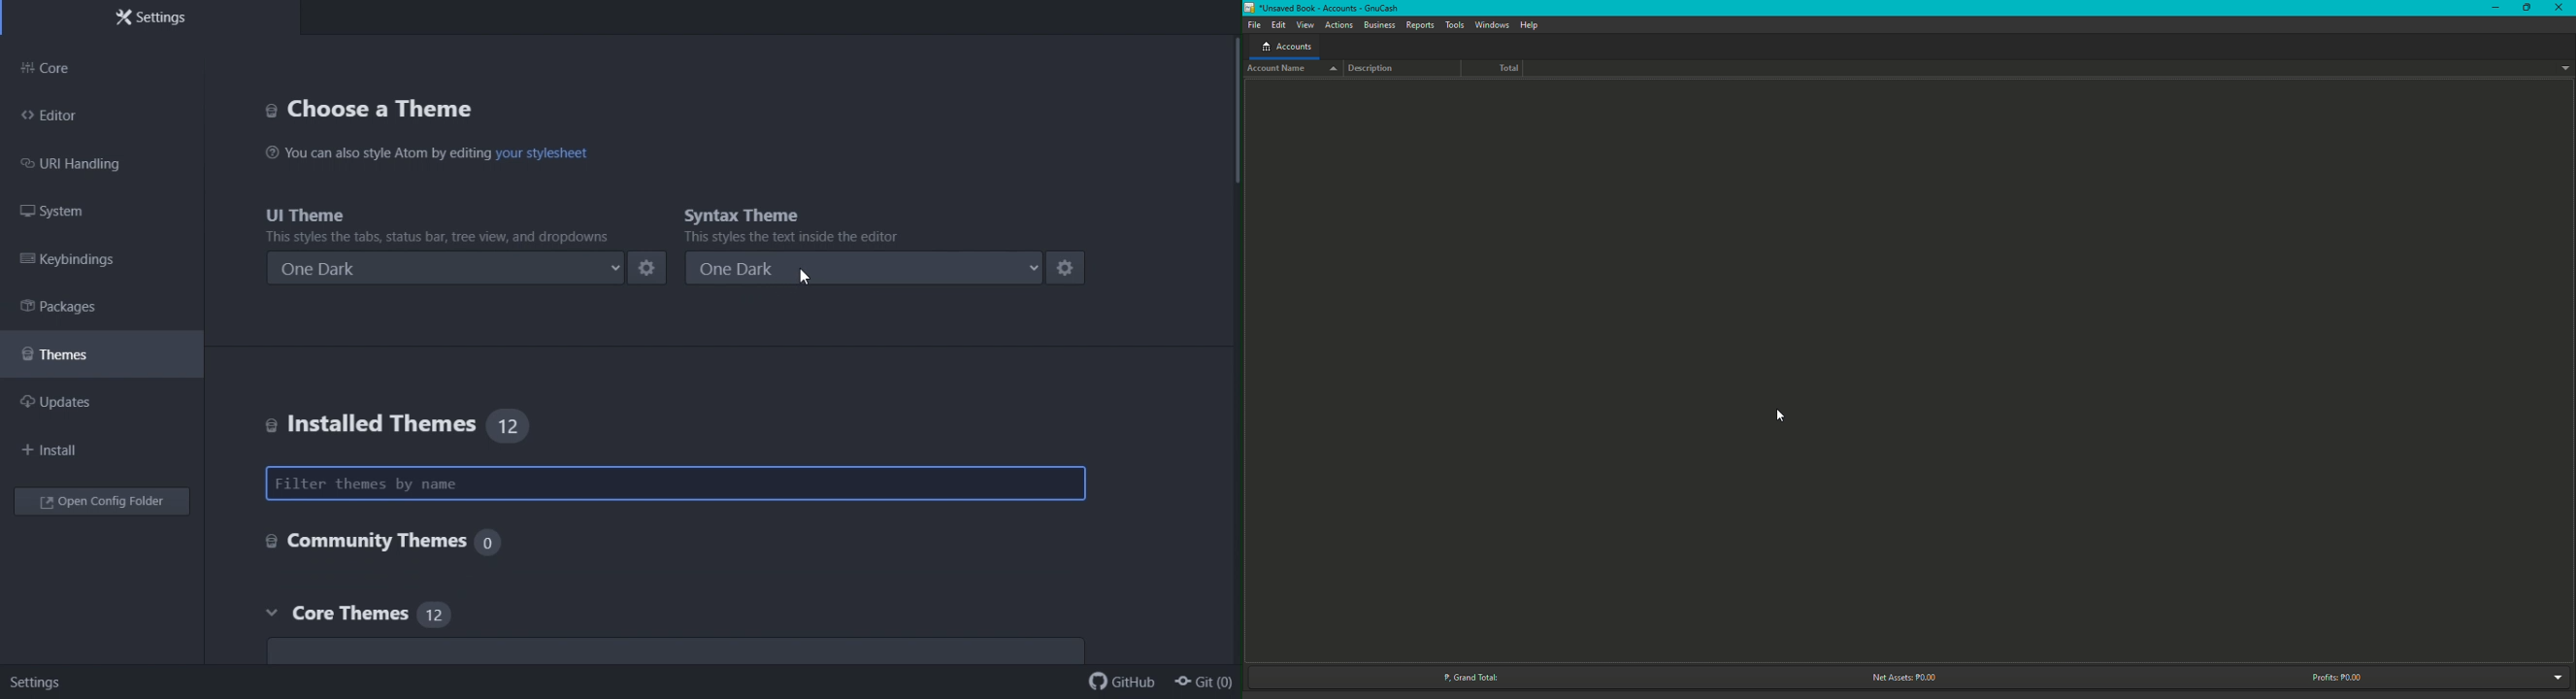 The width and height of the screenshot is (2576, 700). What do you see at coordinates (391, 420) in the screenshot?
I see `Installed themes` at bounding box center [391, 420].